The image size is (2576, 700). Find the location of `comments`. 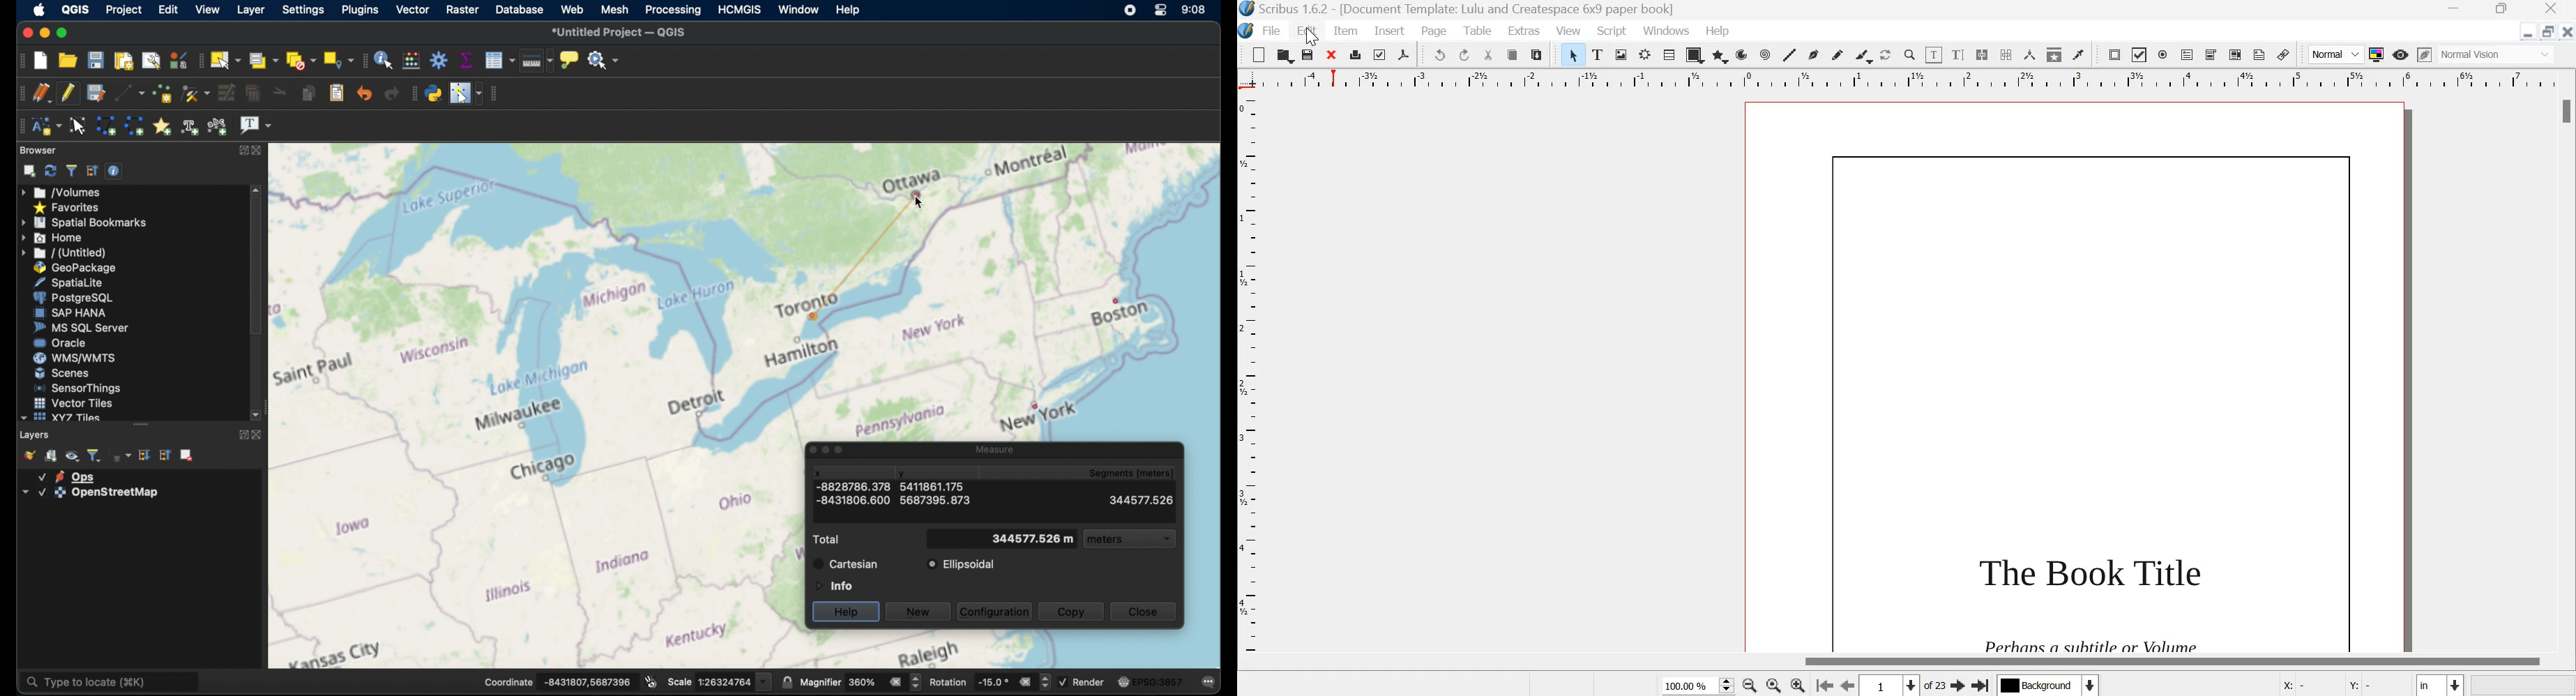

comments is located at coordinates (1210, 681).